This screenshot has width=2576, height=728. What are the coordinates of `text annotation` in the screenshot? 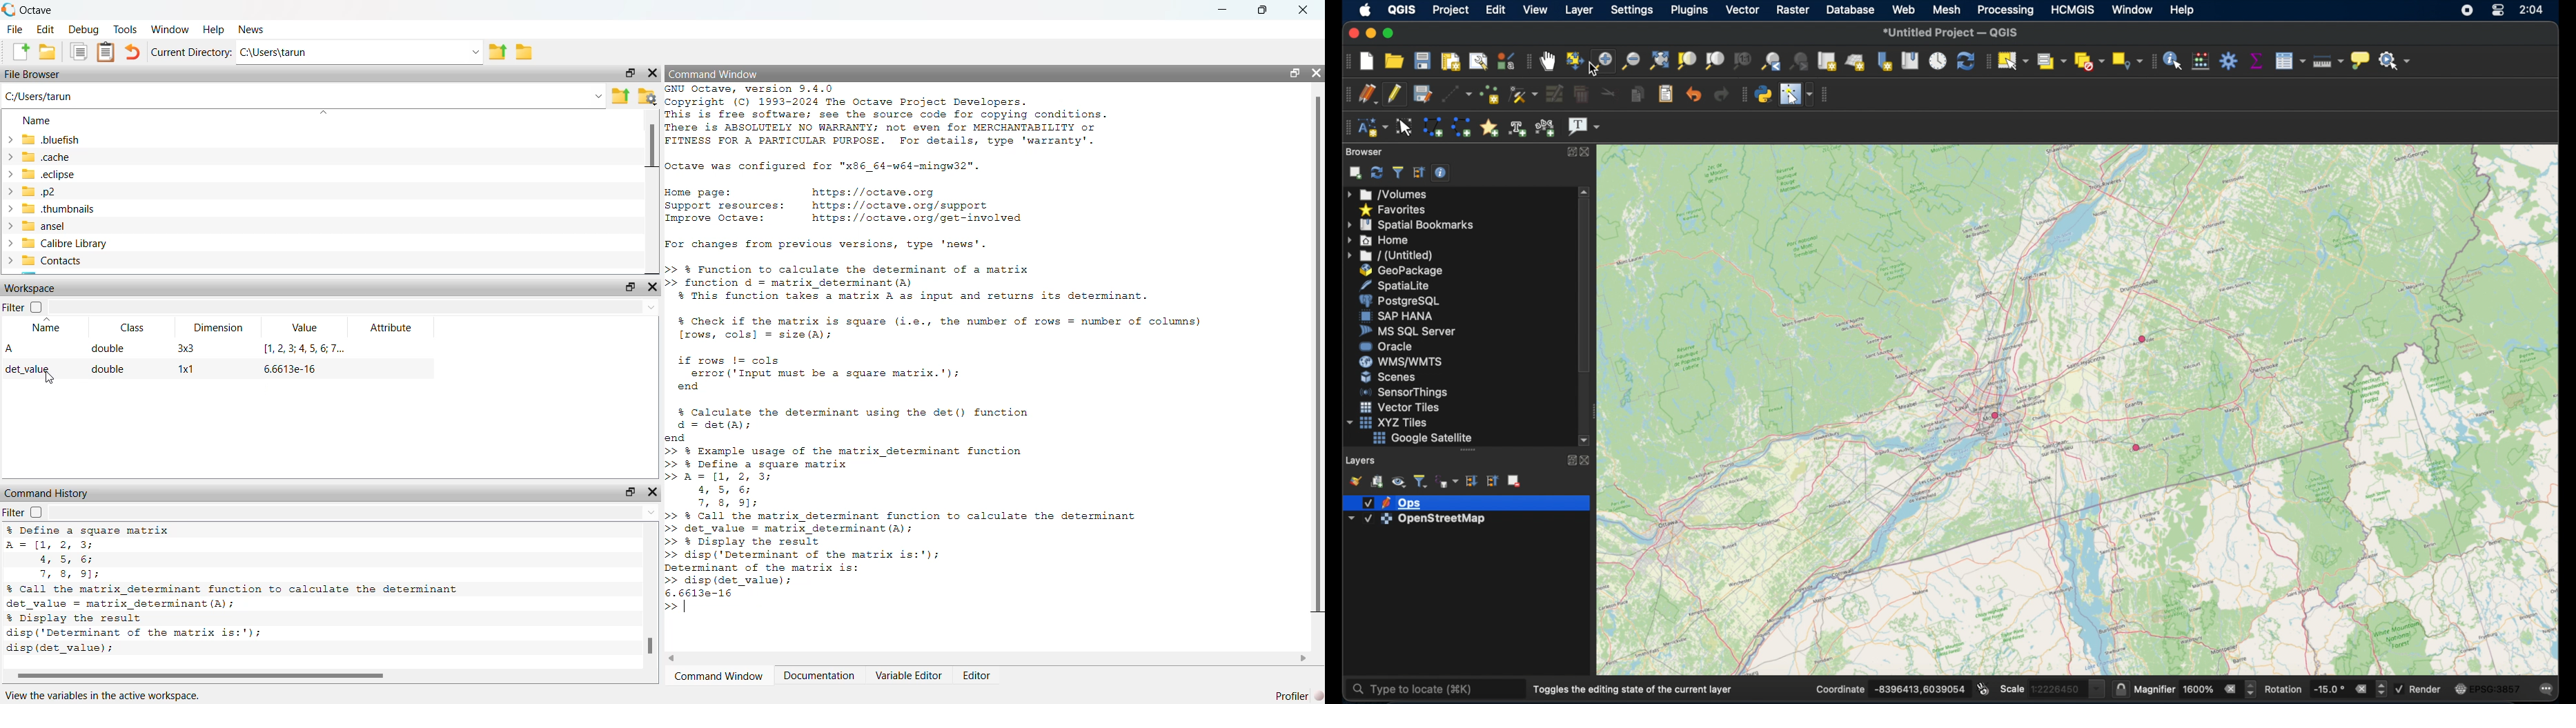 It's located at (1584, 127).